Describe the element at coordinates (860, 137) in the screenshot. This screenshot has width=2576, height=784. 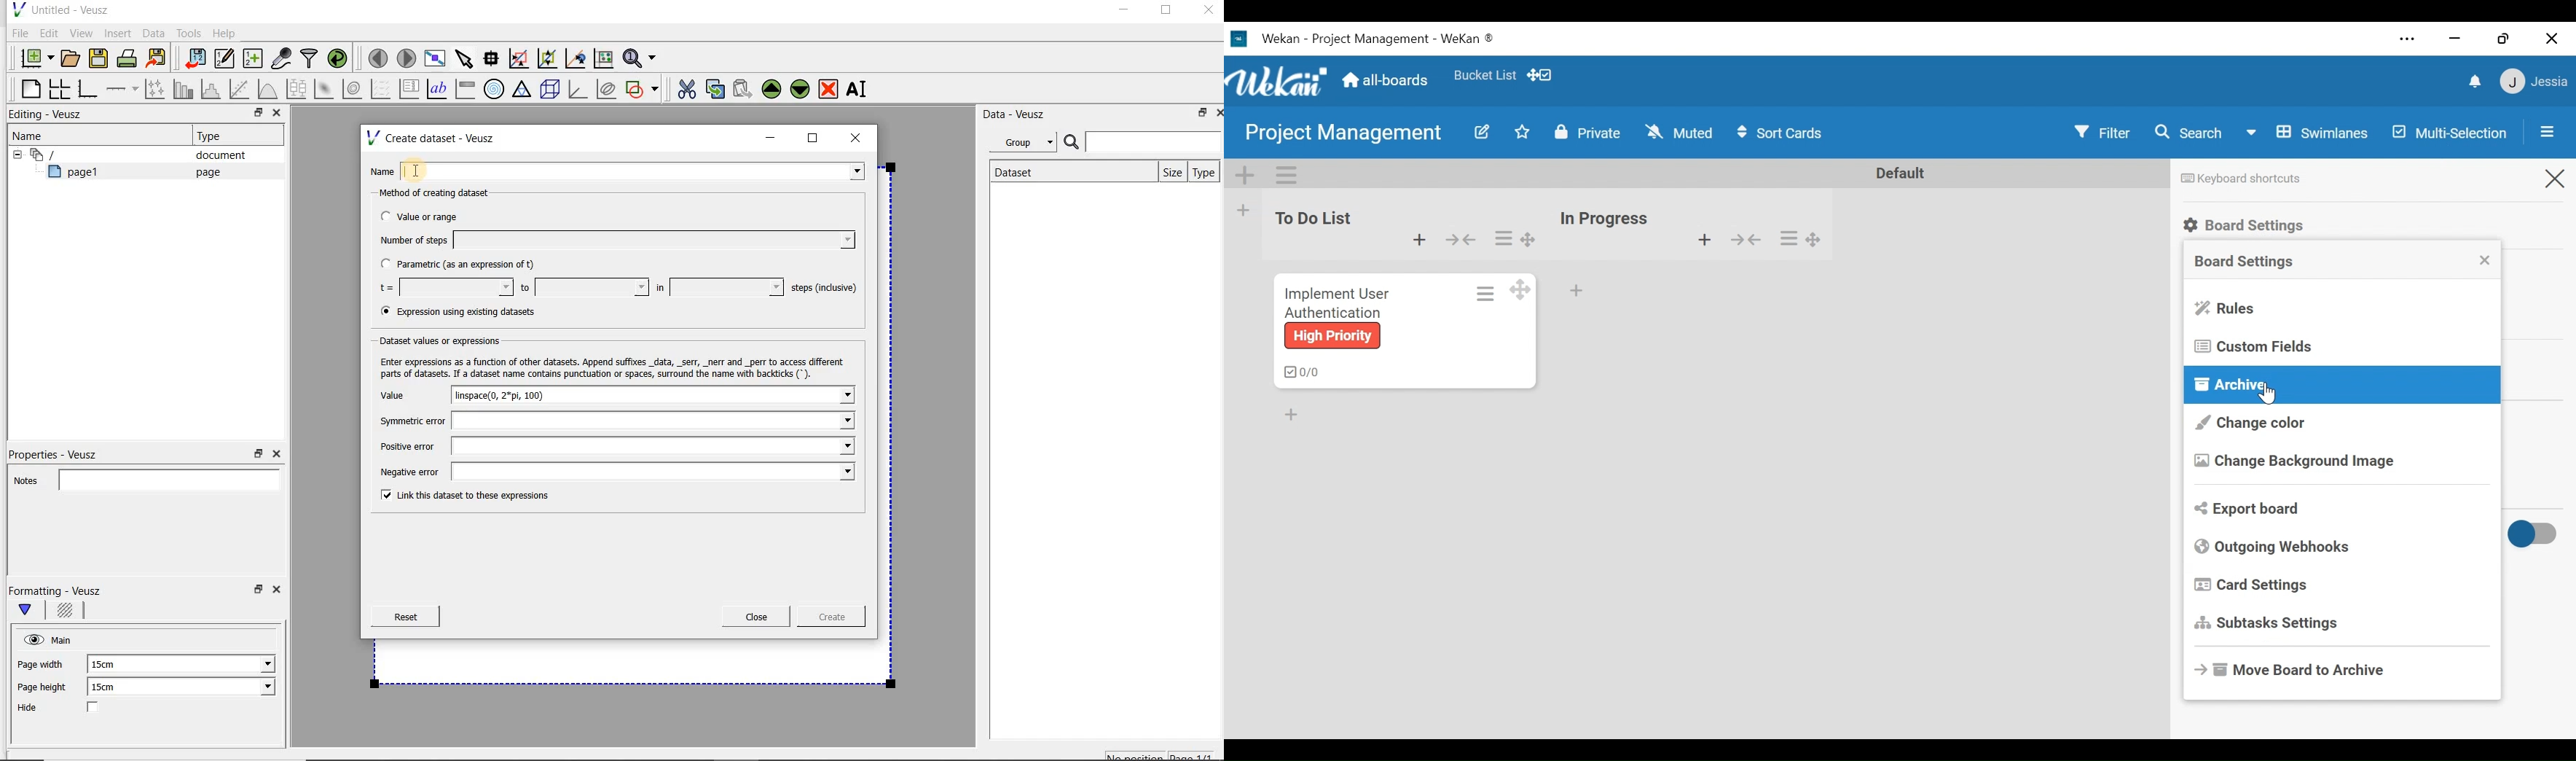
I see `close` at that location.